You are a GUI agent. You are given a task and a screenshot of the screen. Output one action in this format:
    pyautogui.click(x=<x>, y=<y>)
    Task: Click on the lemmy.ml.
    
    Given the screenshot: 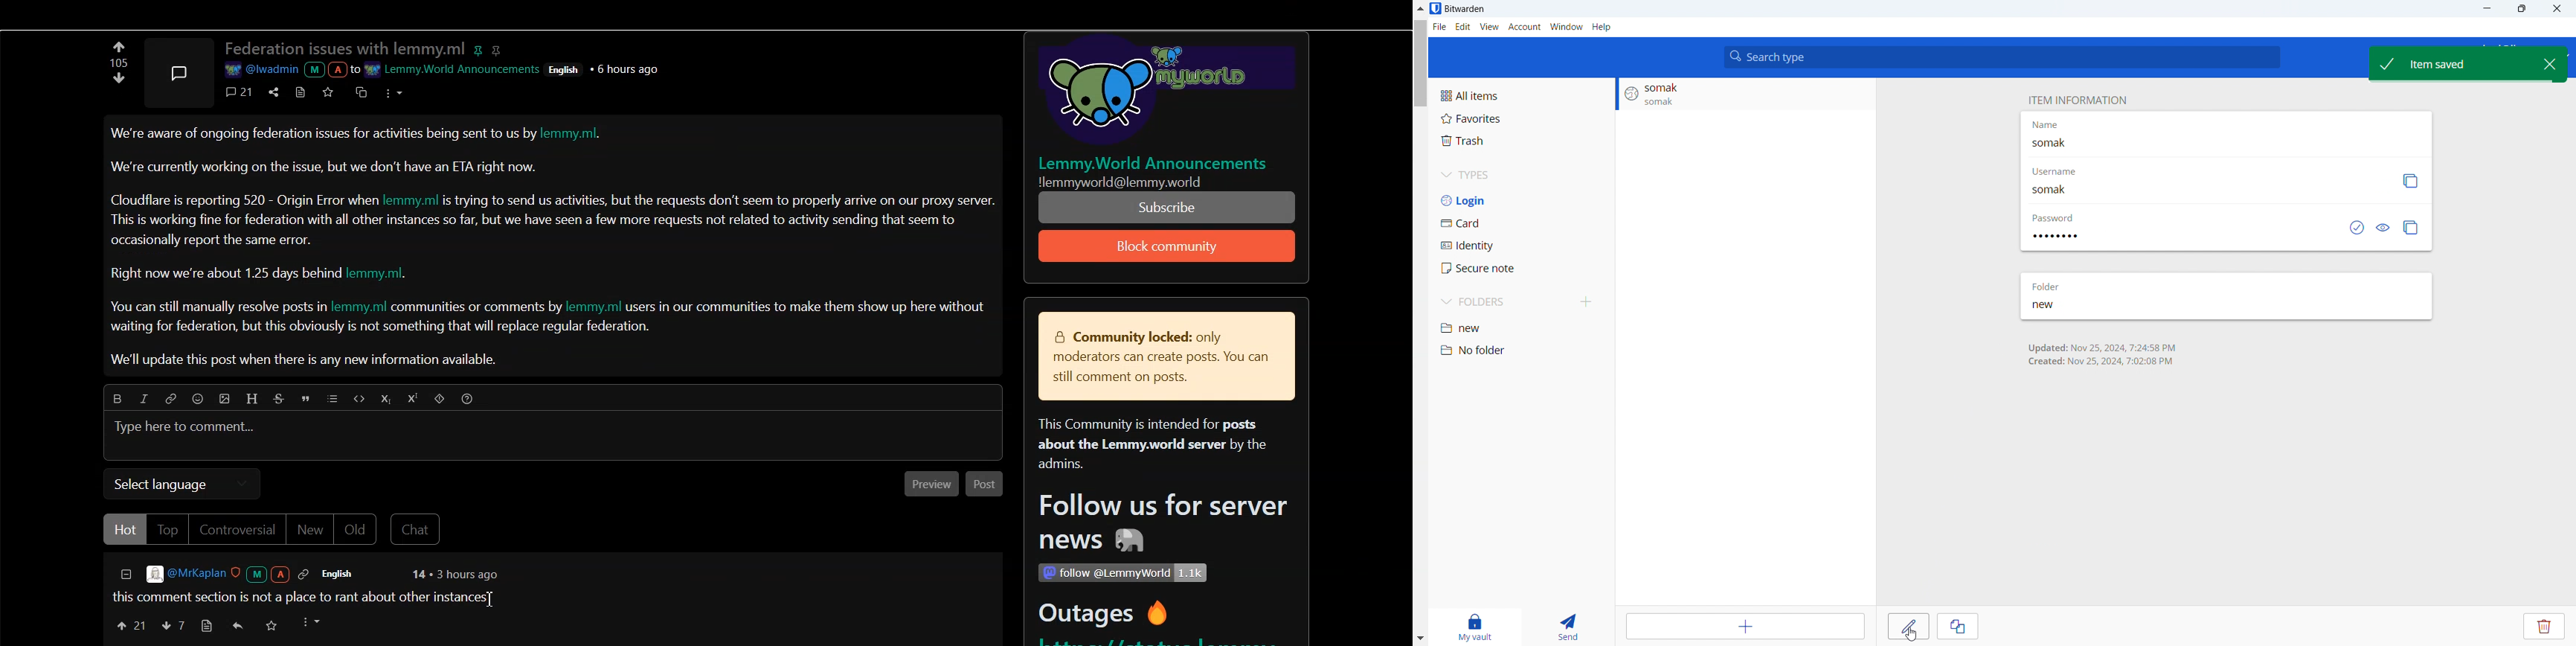 What is the action you would take?
    pyautogui.click(x=385, y=274)
    